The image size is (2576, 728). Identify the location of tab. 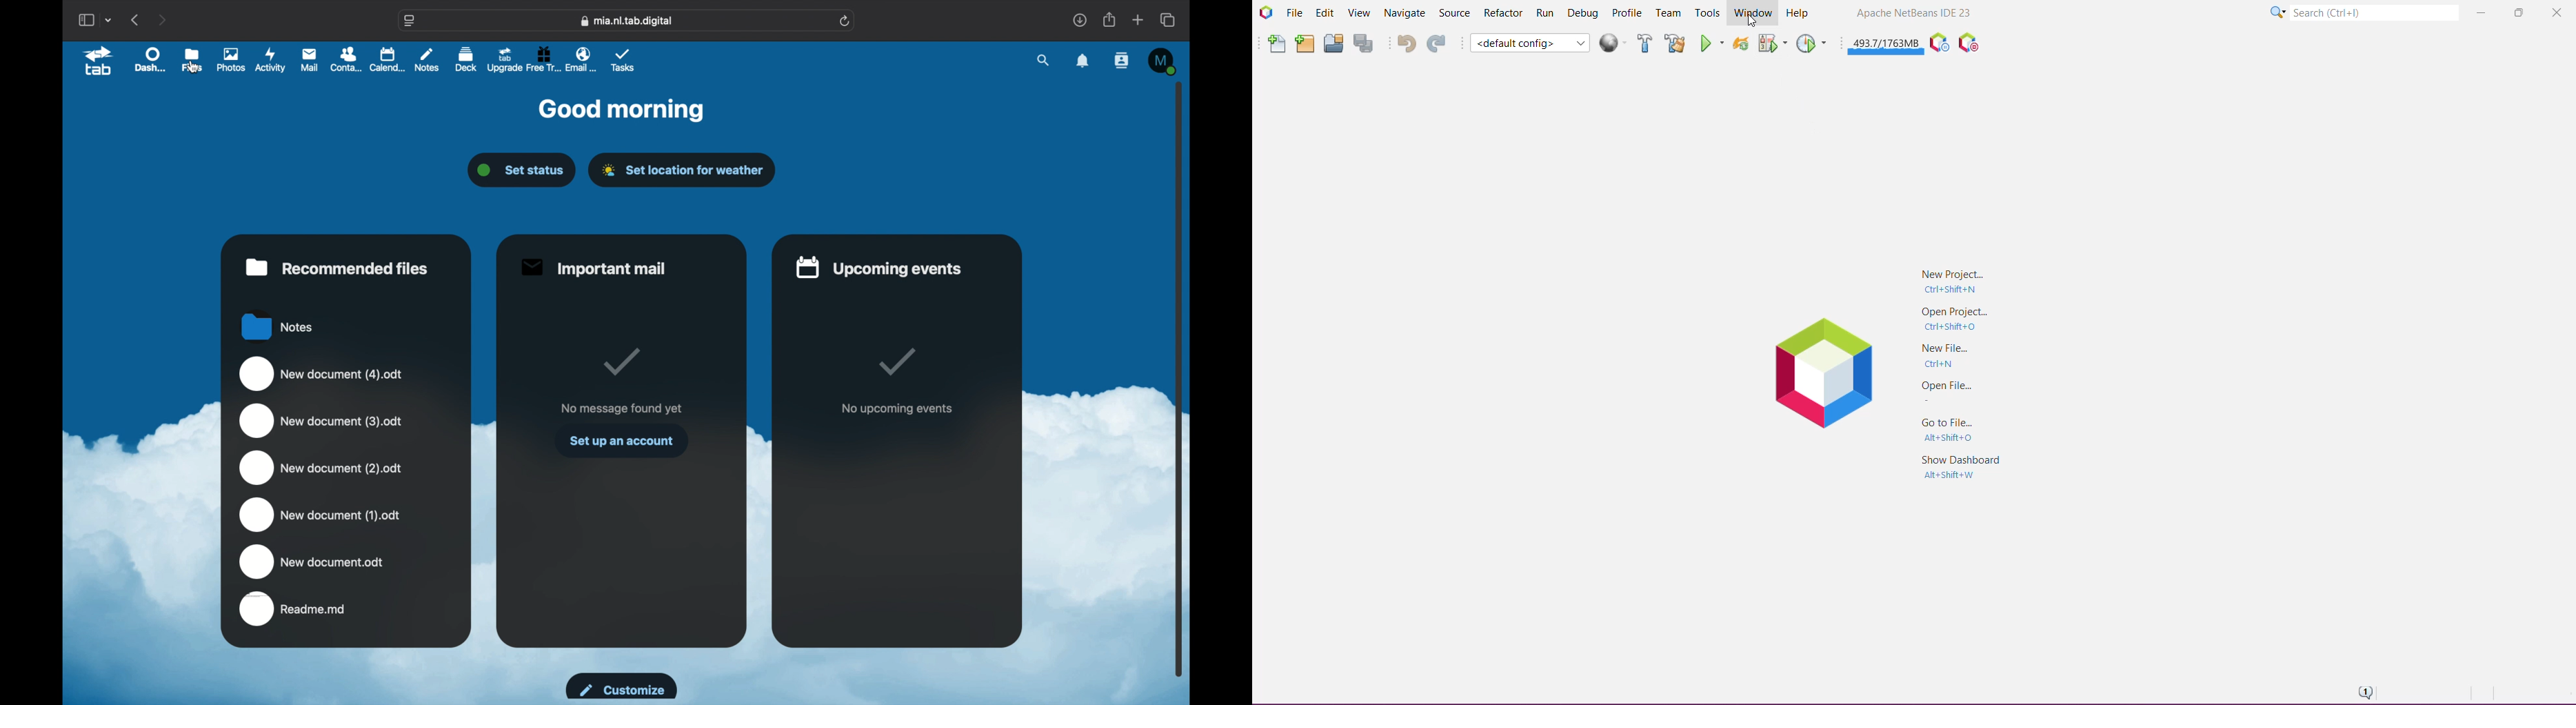
(99, 62).